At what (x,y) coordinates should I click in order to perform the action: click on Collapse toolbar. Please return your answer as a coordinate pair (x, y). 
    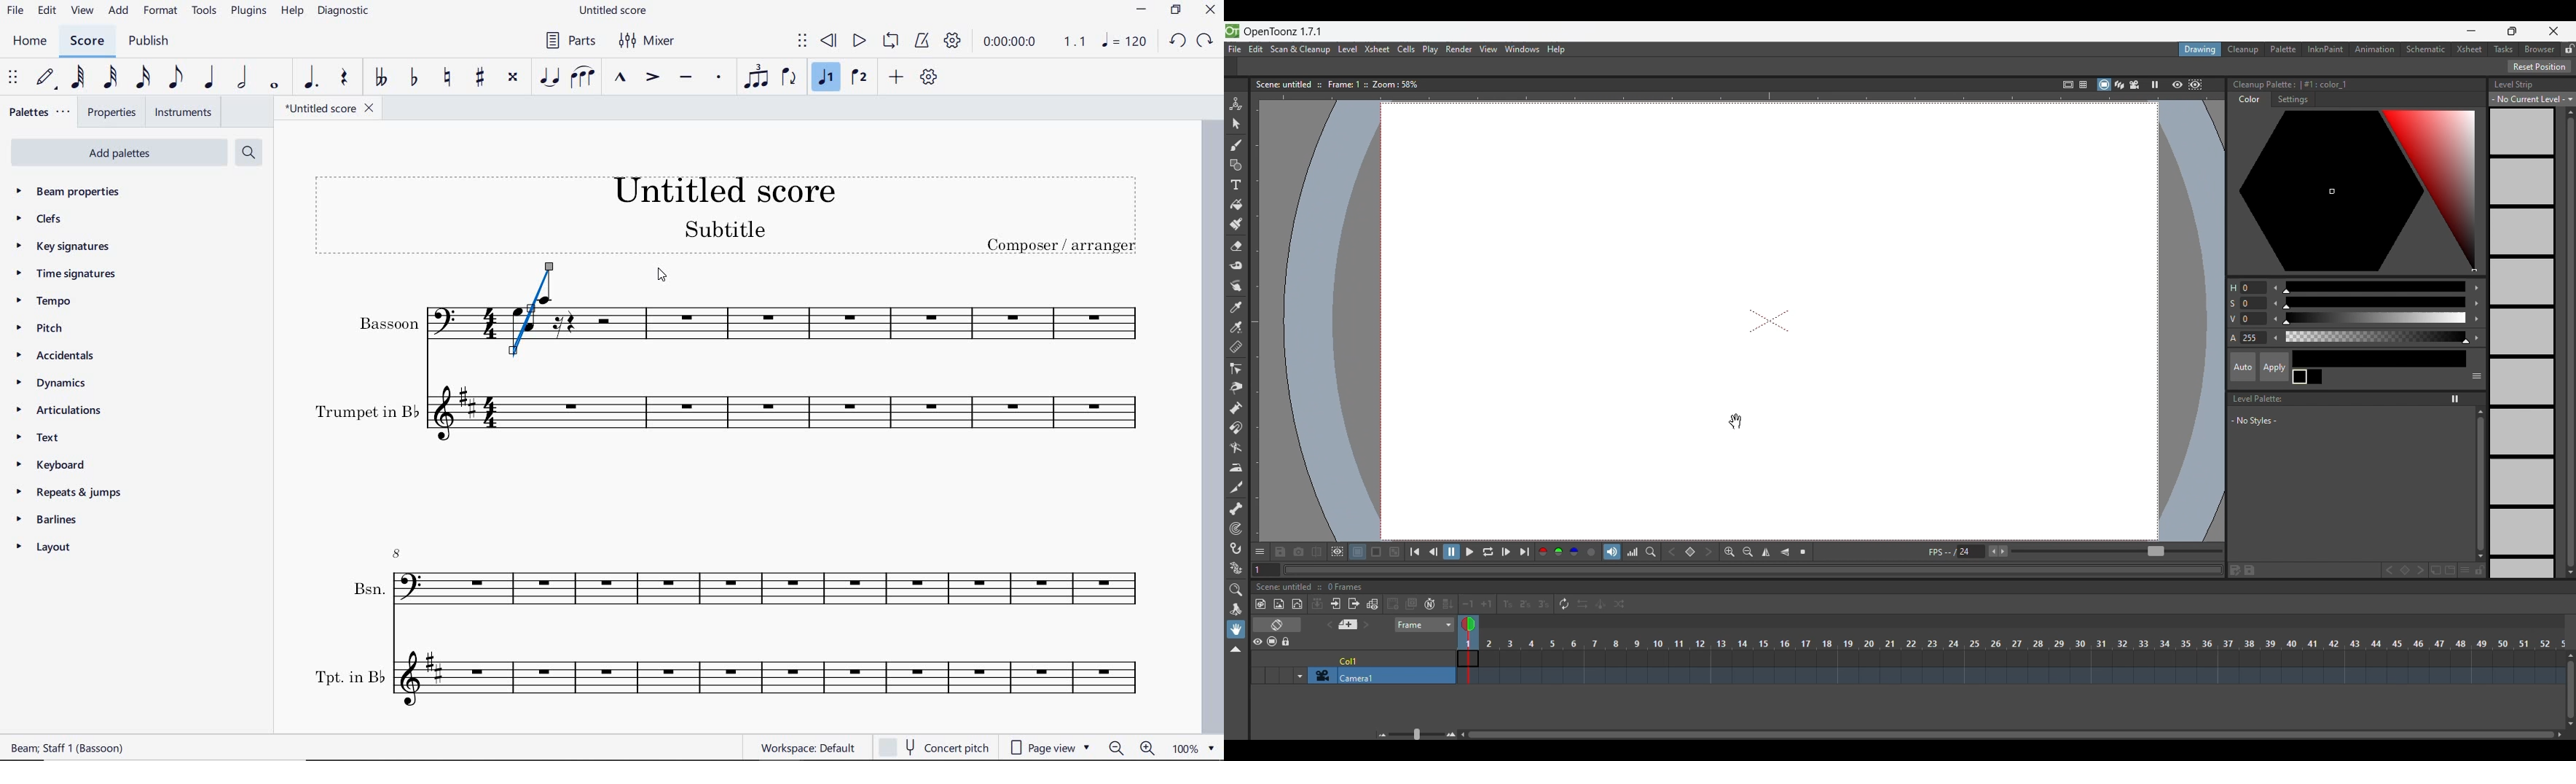
    Looking at the image, I should click on (1236, 650).